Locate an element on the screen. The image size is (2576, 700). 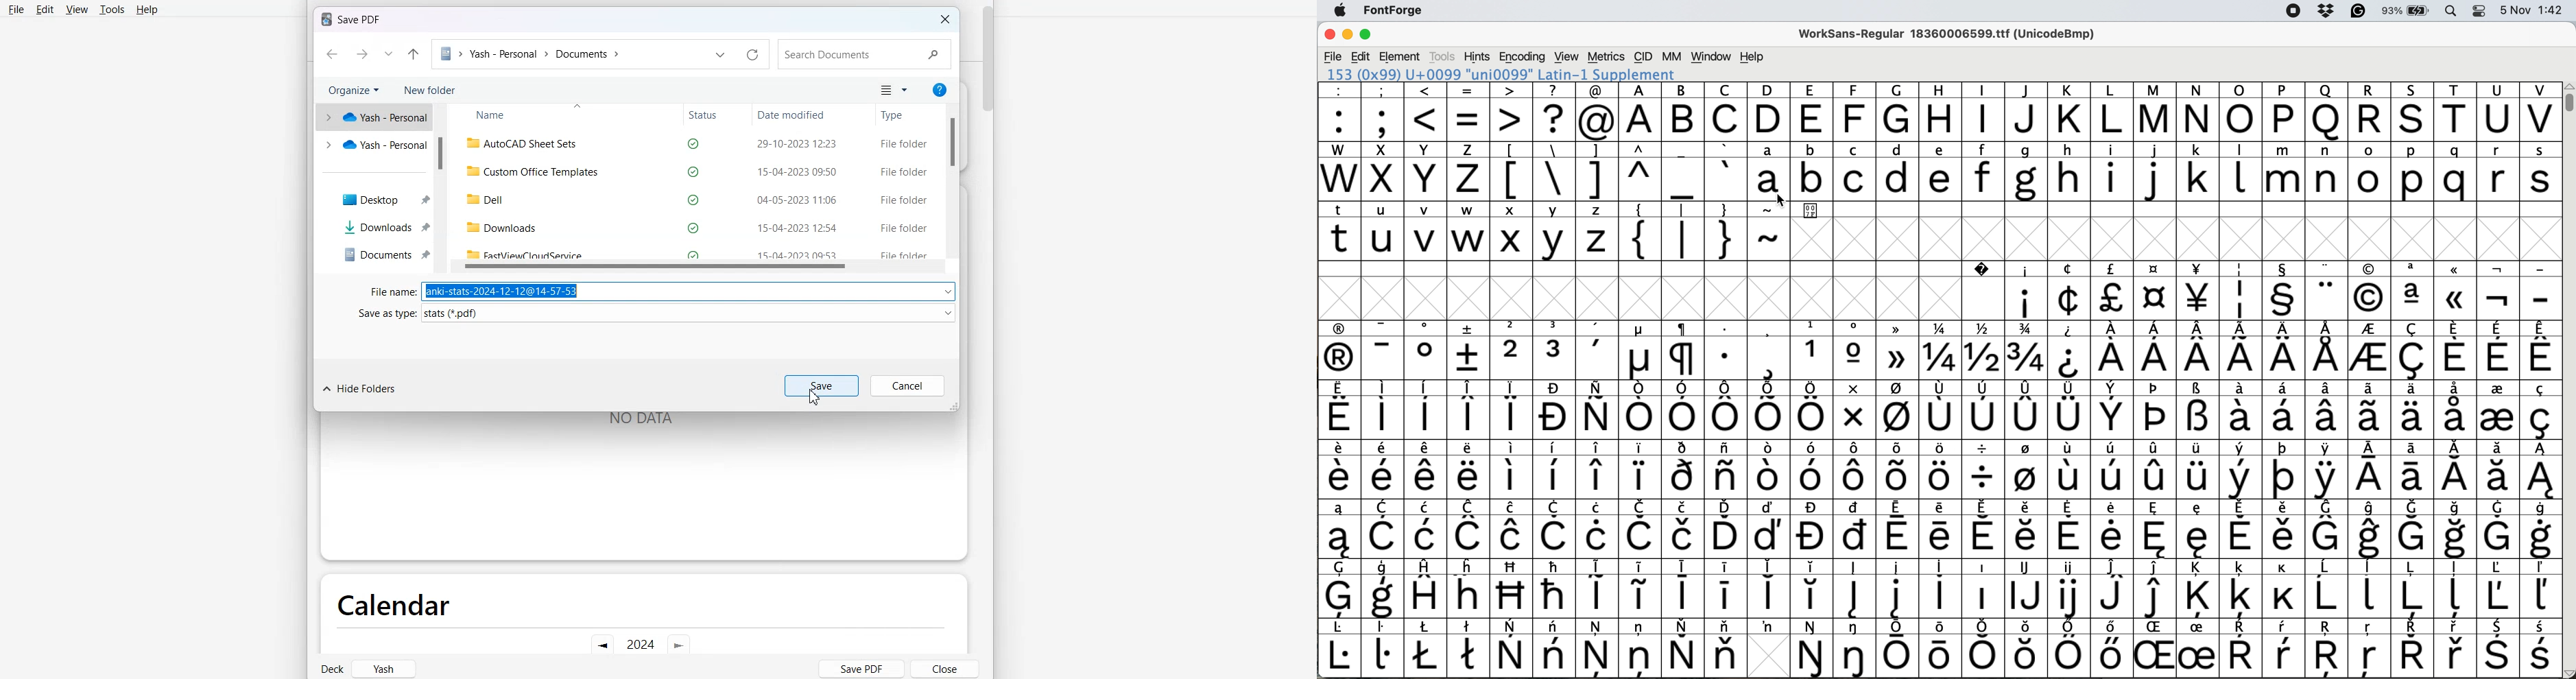
Fastviewcloudservice is located at coordinates (697, 252).